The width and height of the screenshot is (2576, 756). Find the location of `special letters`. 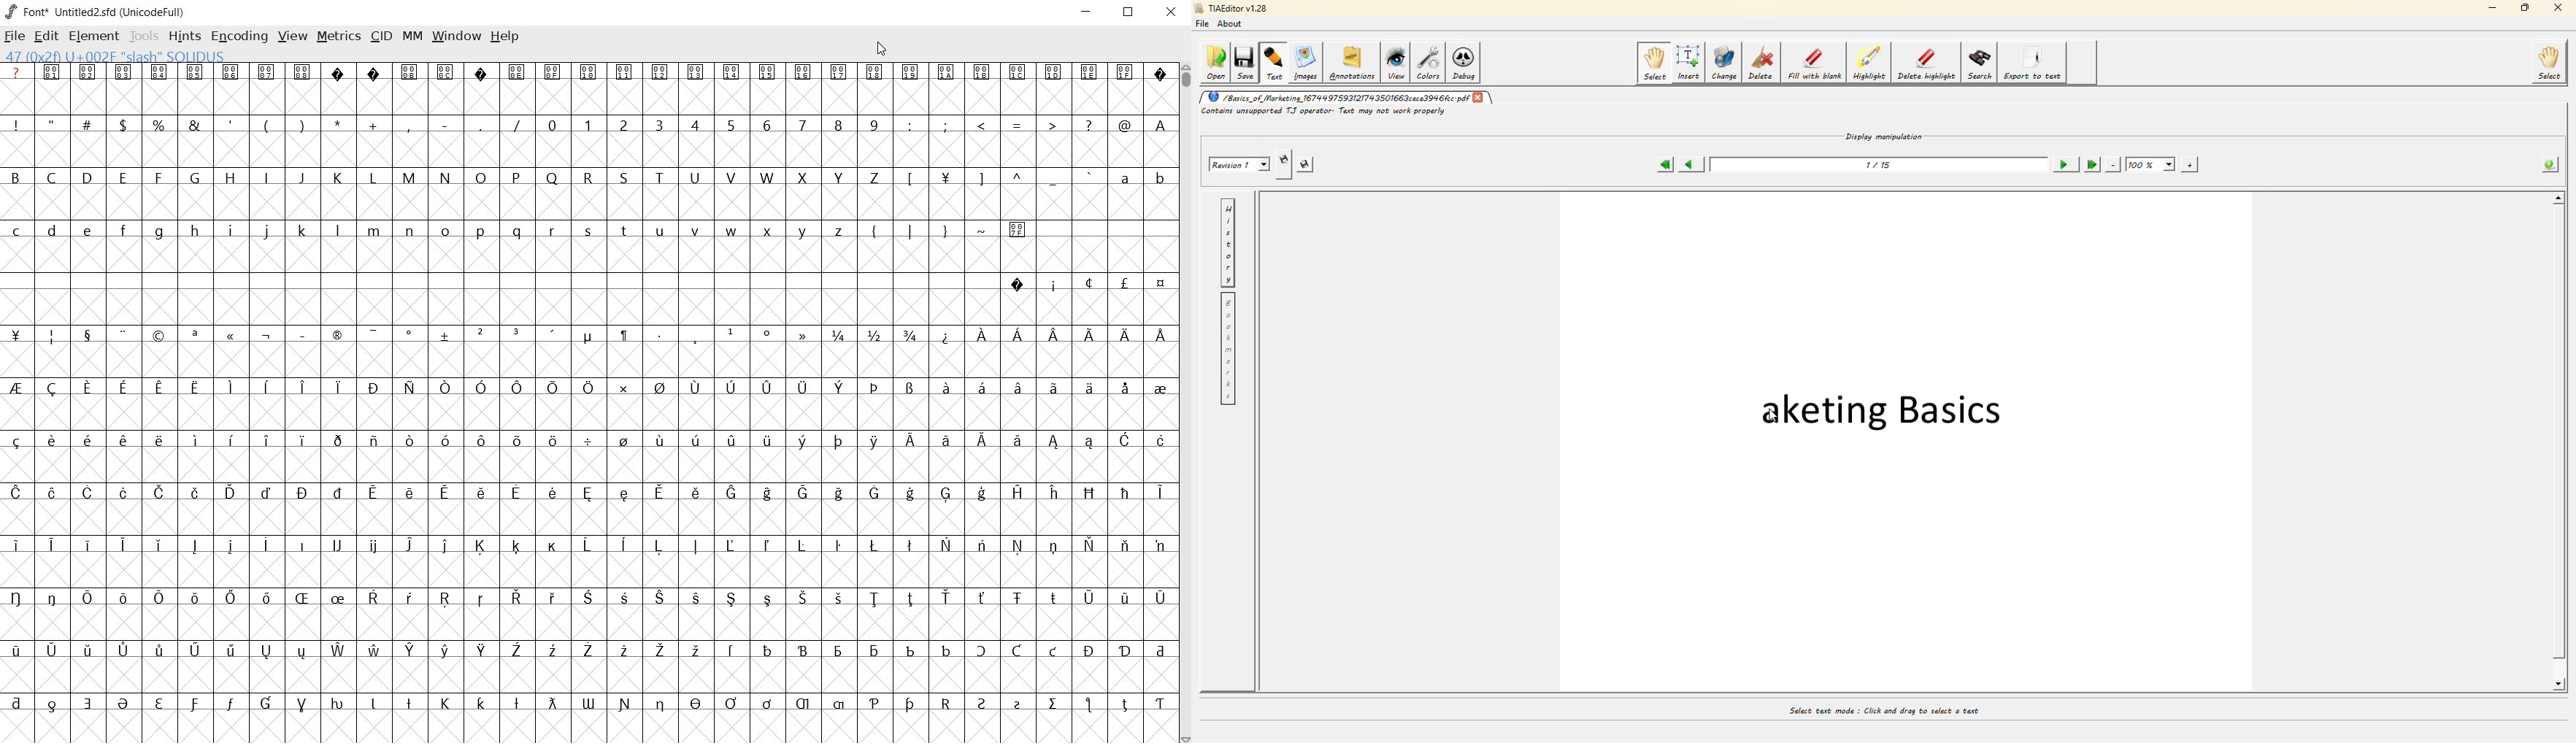

special letters is located at coordinates (586, 439).